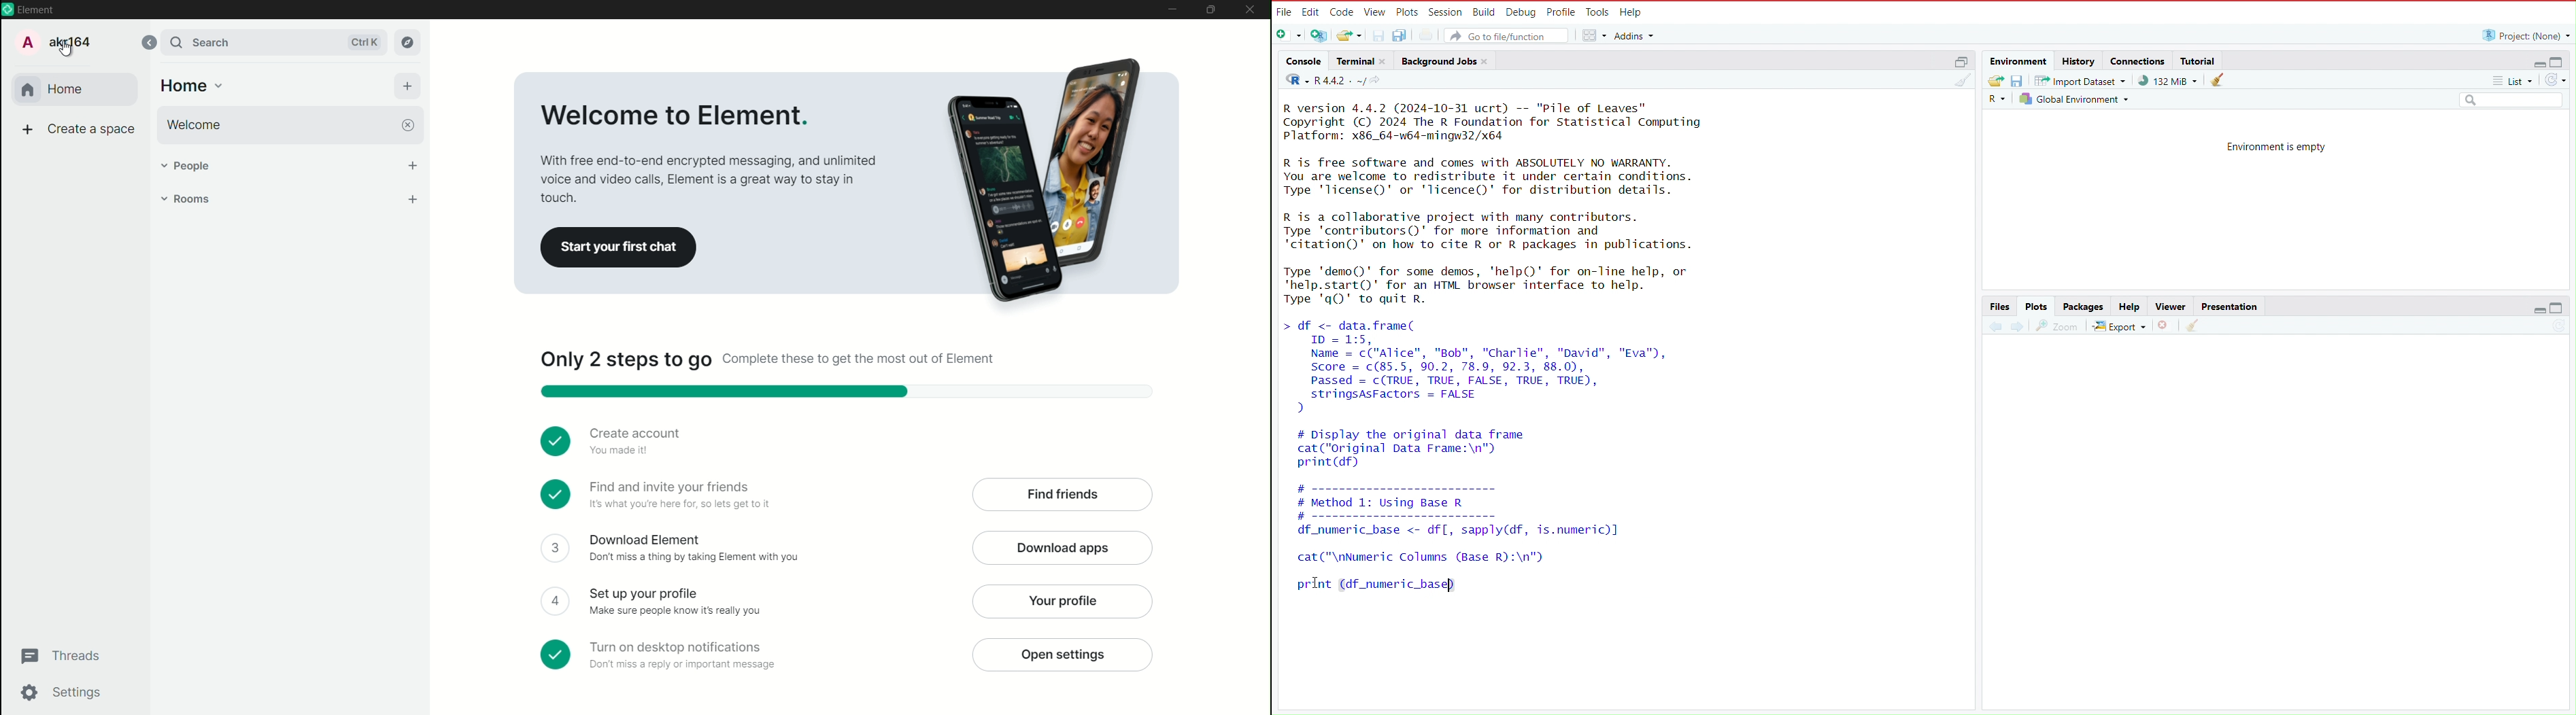  What do you see at coordinates (2058, 326) in the screenshot?
I see `view a larger version of the plot in a new window.` at bounding box center [2058, 326].